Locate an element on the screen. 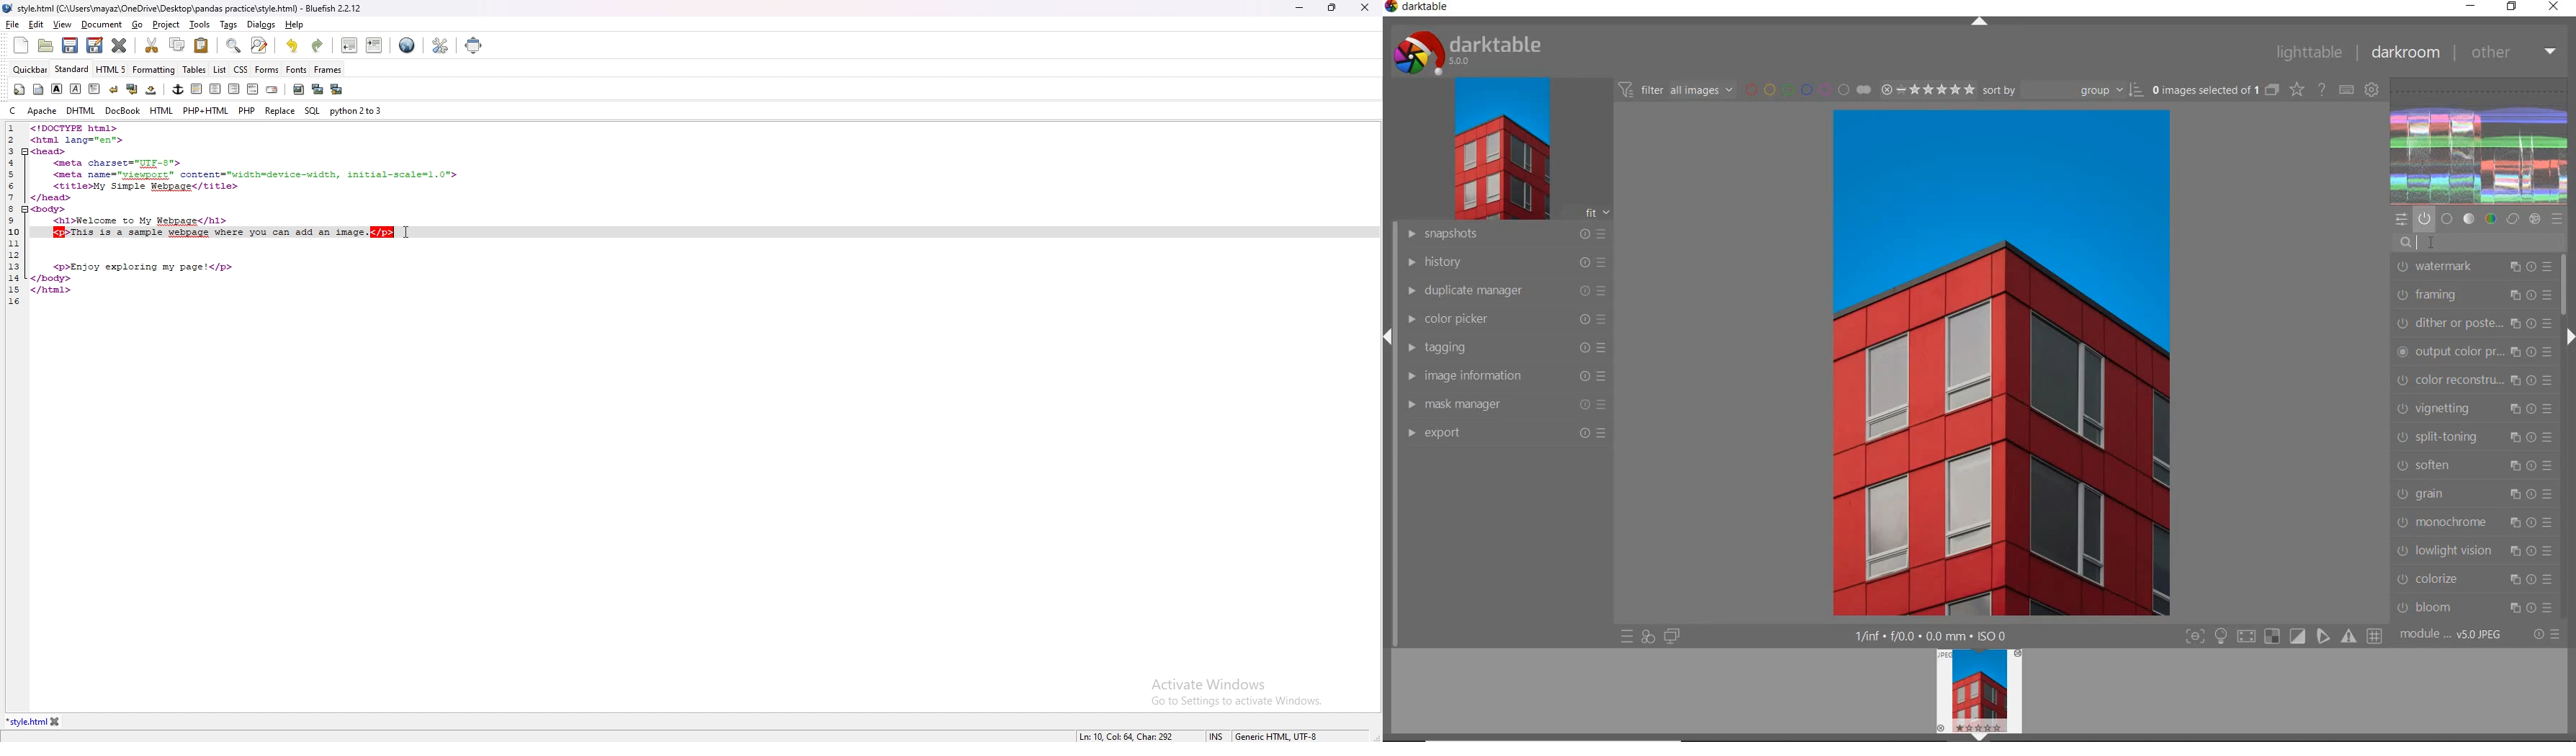 This screenshot has height=756, width=2576. gain is located at coordinates (2475, 495).